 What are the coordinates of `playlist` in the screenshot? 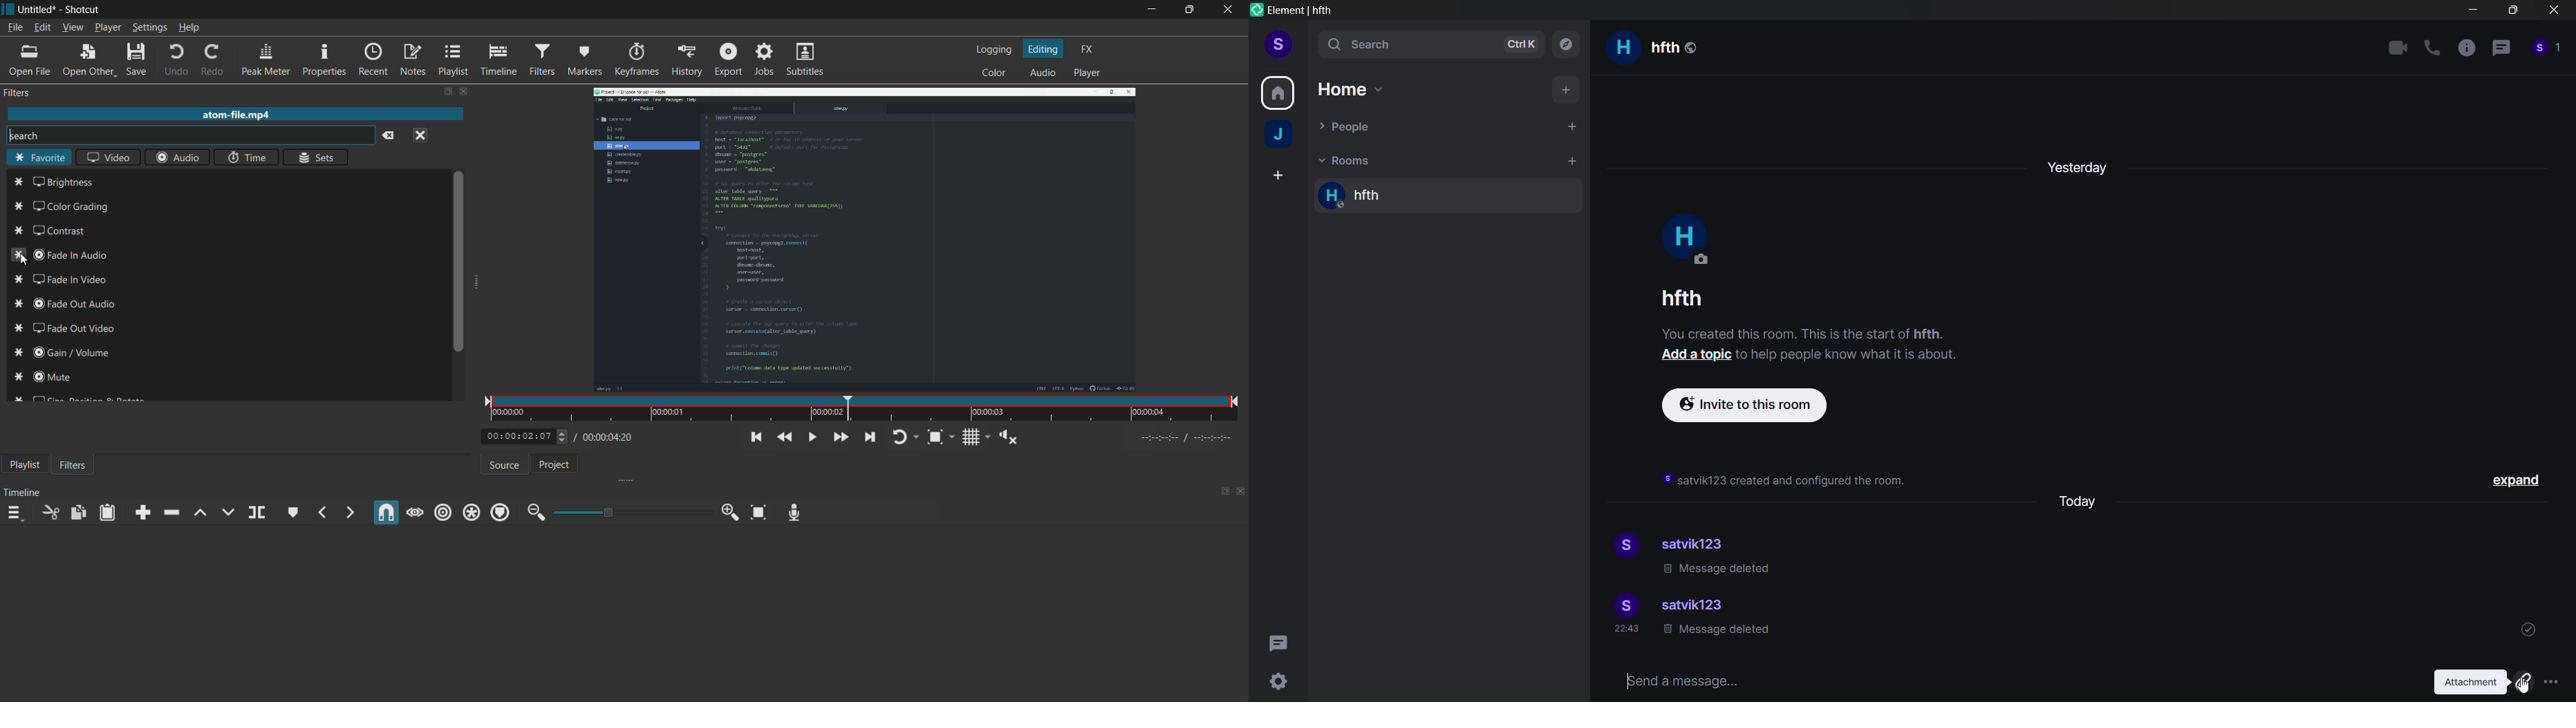 It's located at (454, 60).